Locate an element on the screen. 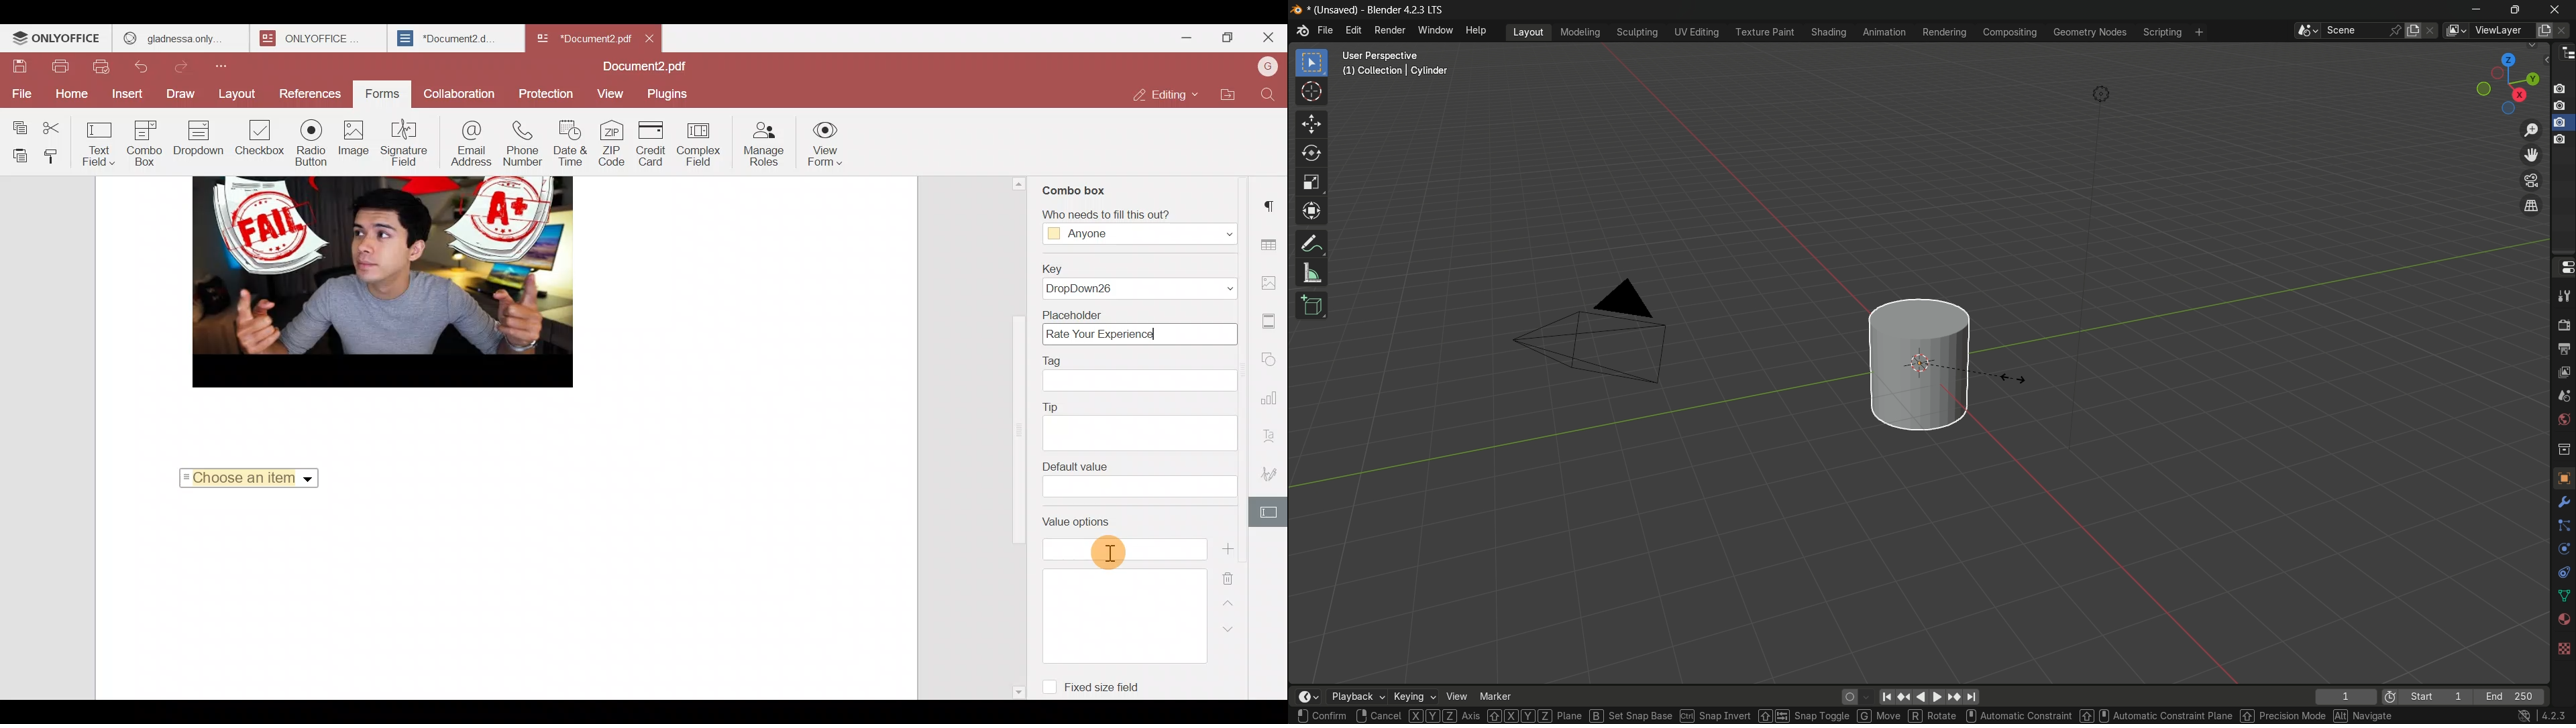 The height and width of the screenshot is (728, 2576). Plugins is located at coordinates (669, 94).